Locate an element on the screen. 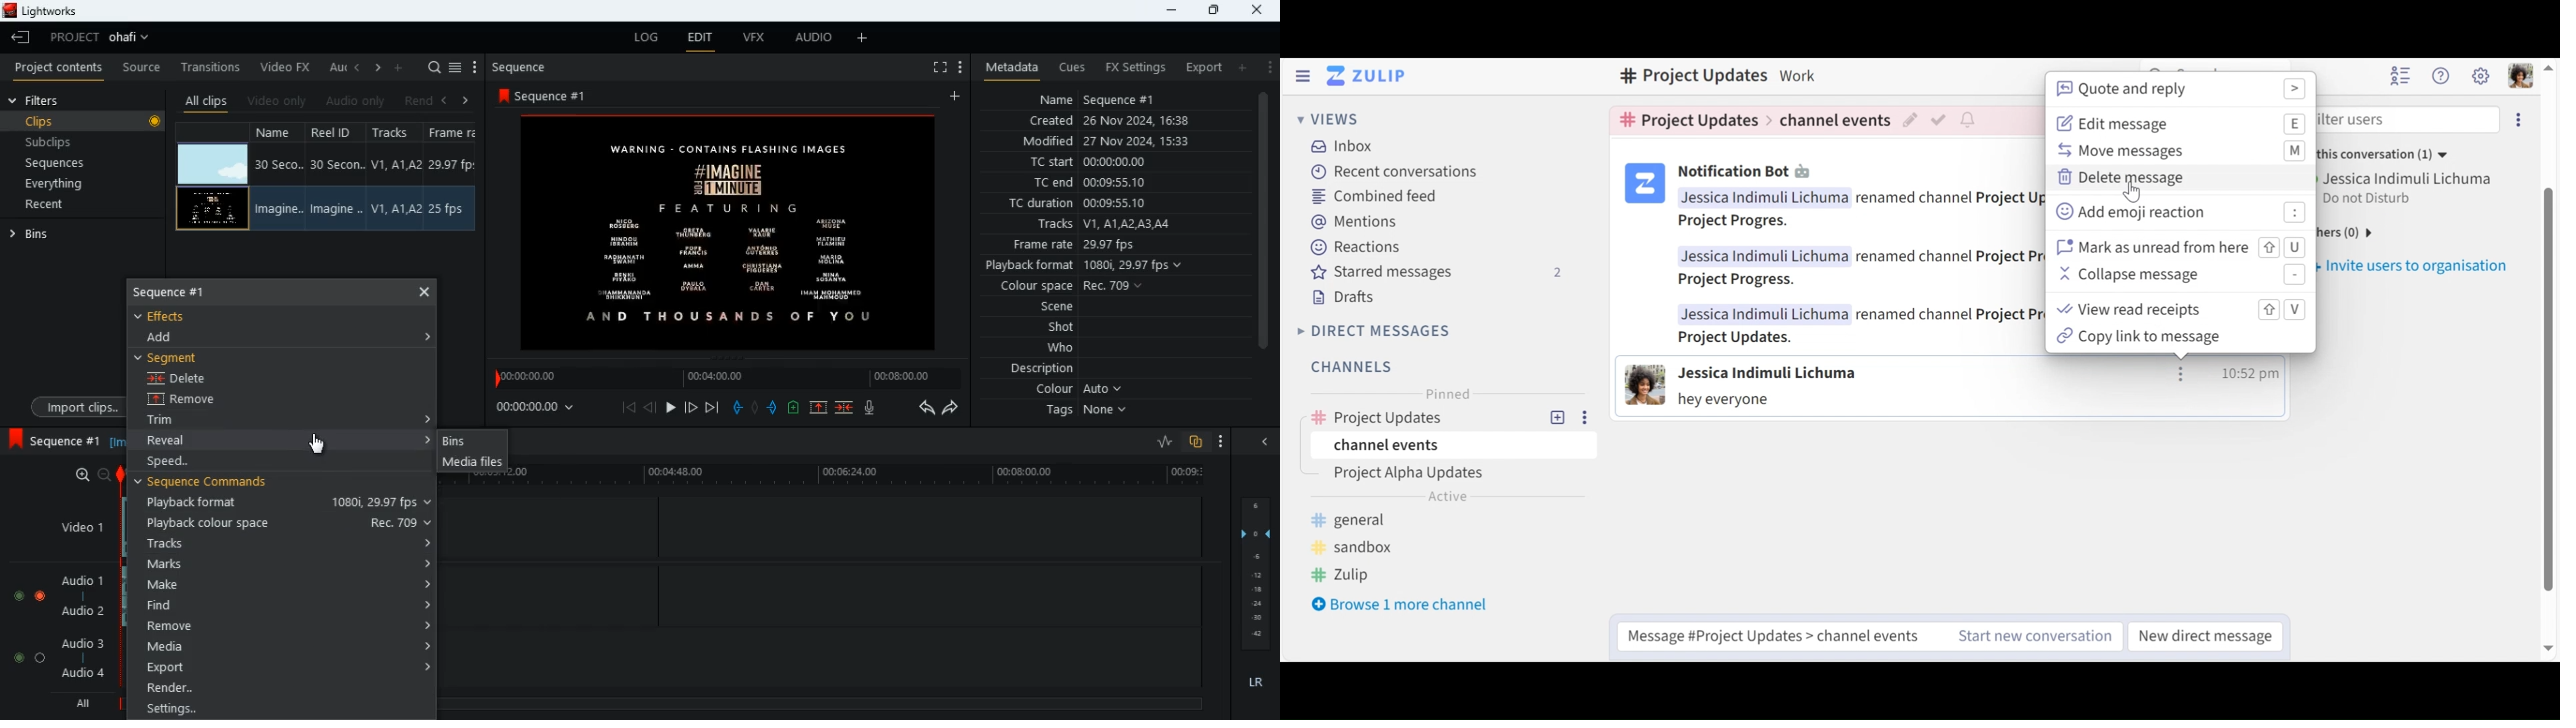  metadata is located at coordinates (1008, 66).